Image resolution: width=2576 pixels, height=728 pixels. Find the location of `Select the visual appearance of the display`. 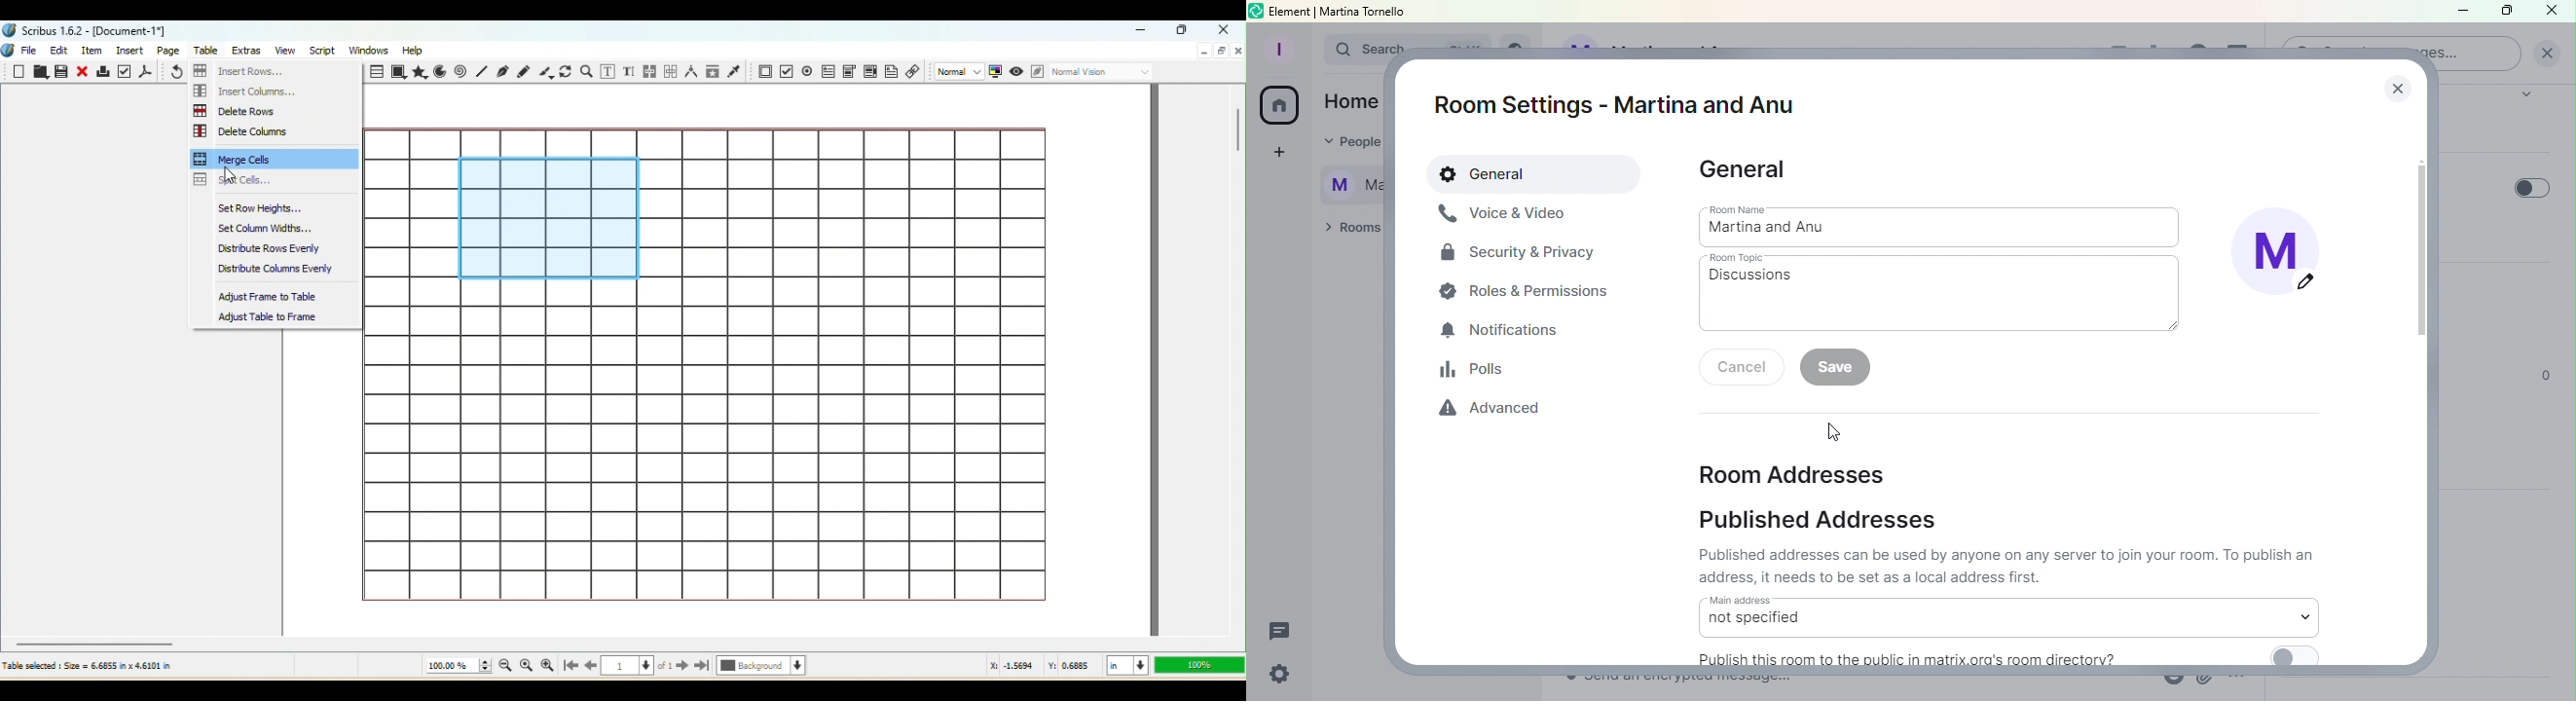

Select the visual appearance of the display is located at coordinates (1103, 73).